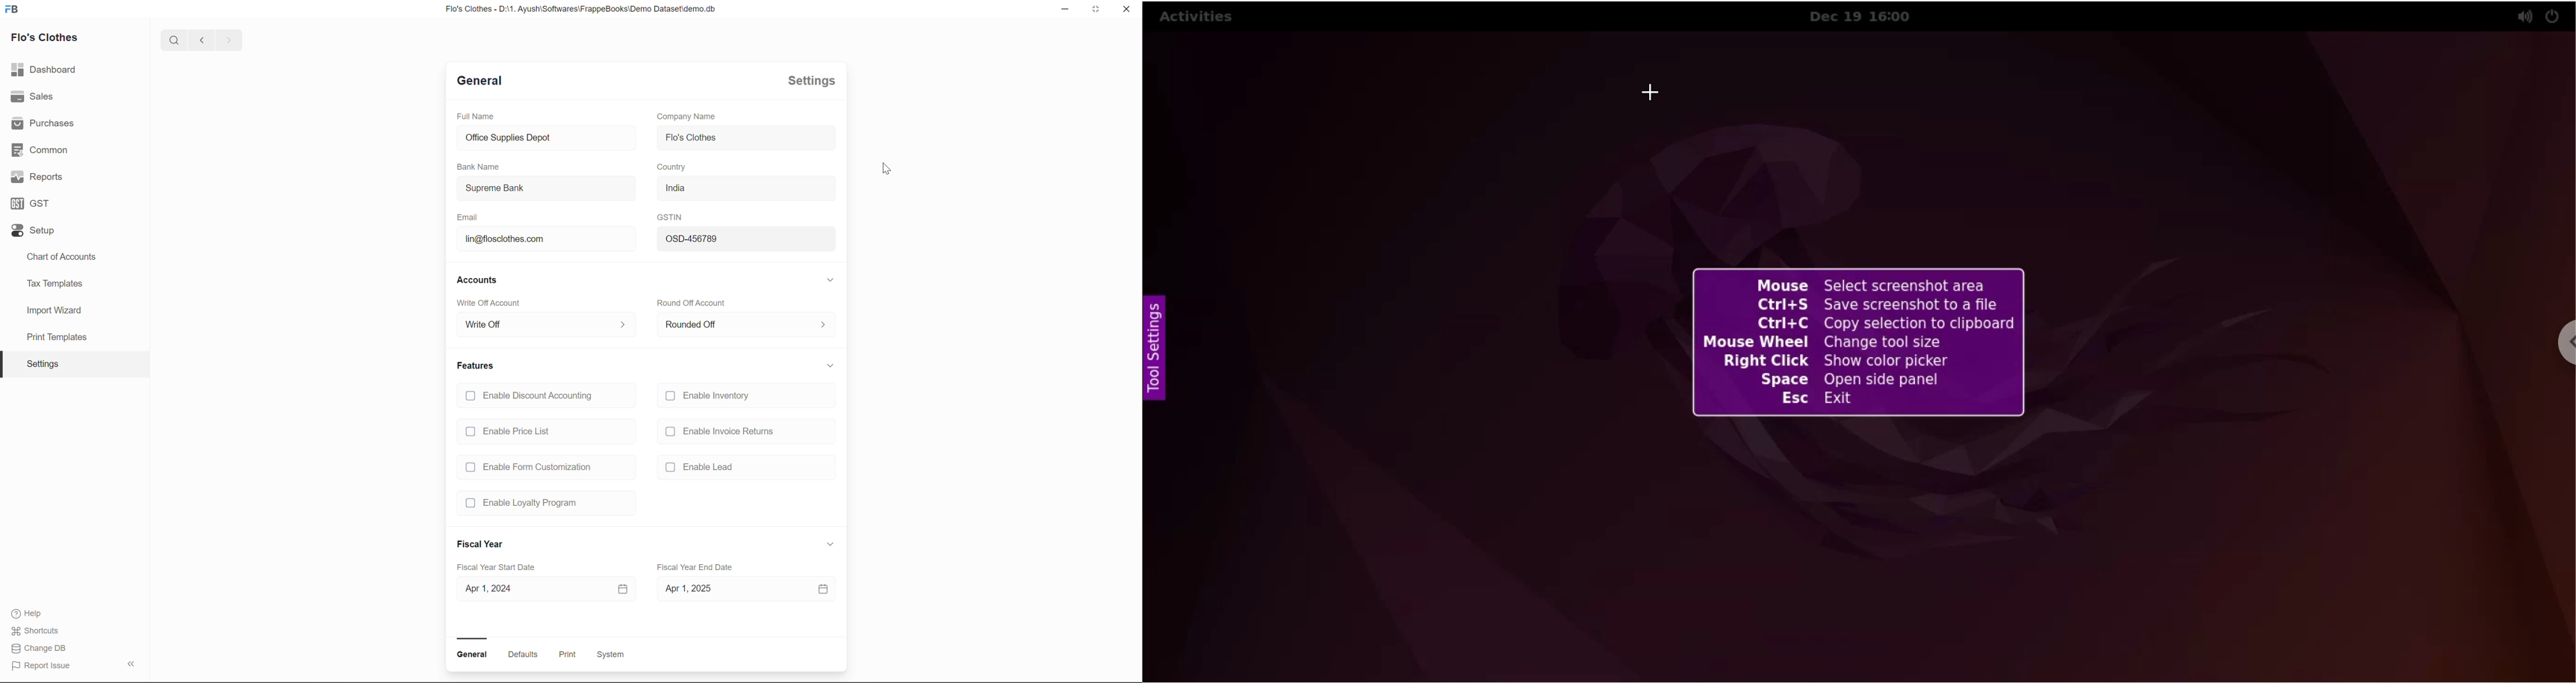 The image size is (2576, 700). What do you see at coordinates (480, 544) in the screenshot?
I see `Fiscal Year` at bounding box center [480, 544].